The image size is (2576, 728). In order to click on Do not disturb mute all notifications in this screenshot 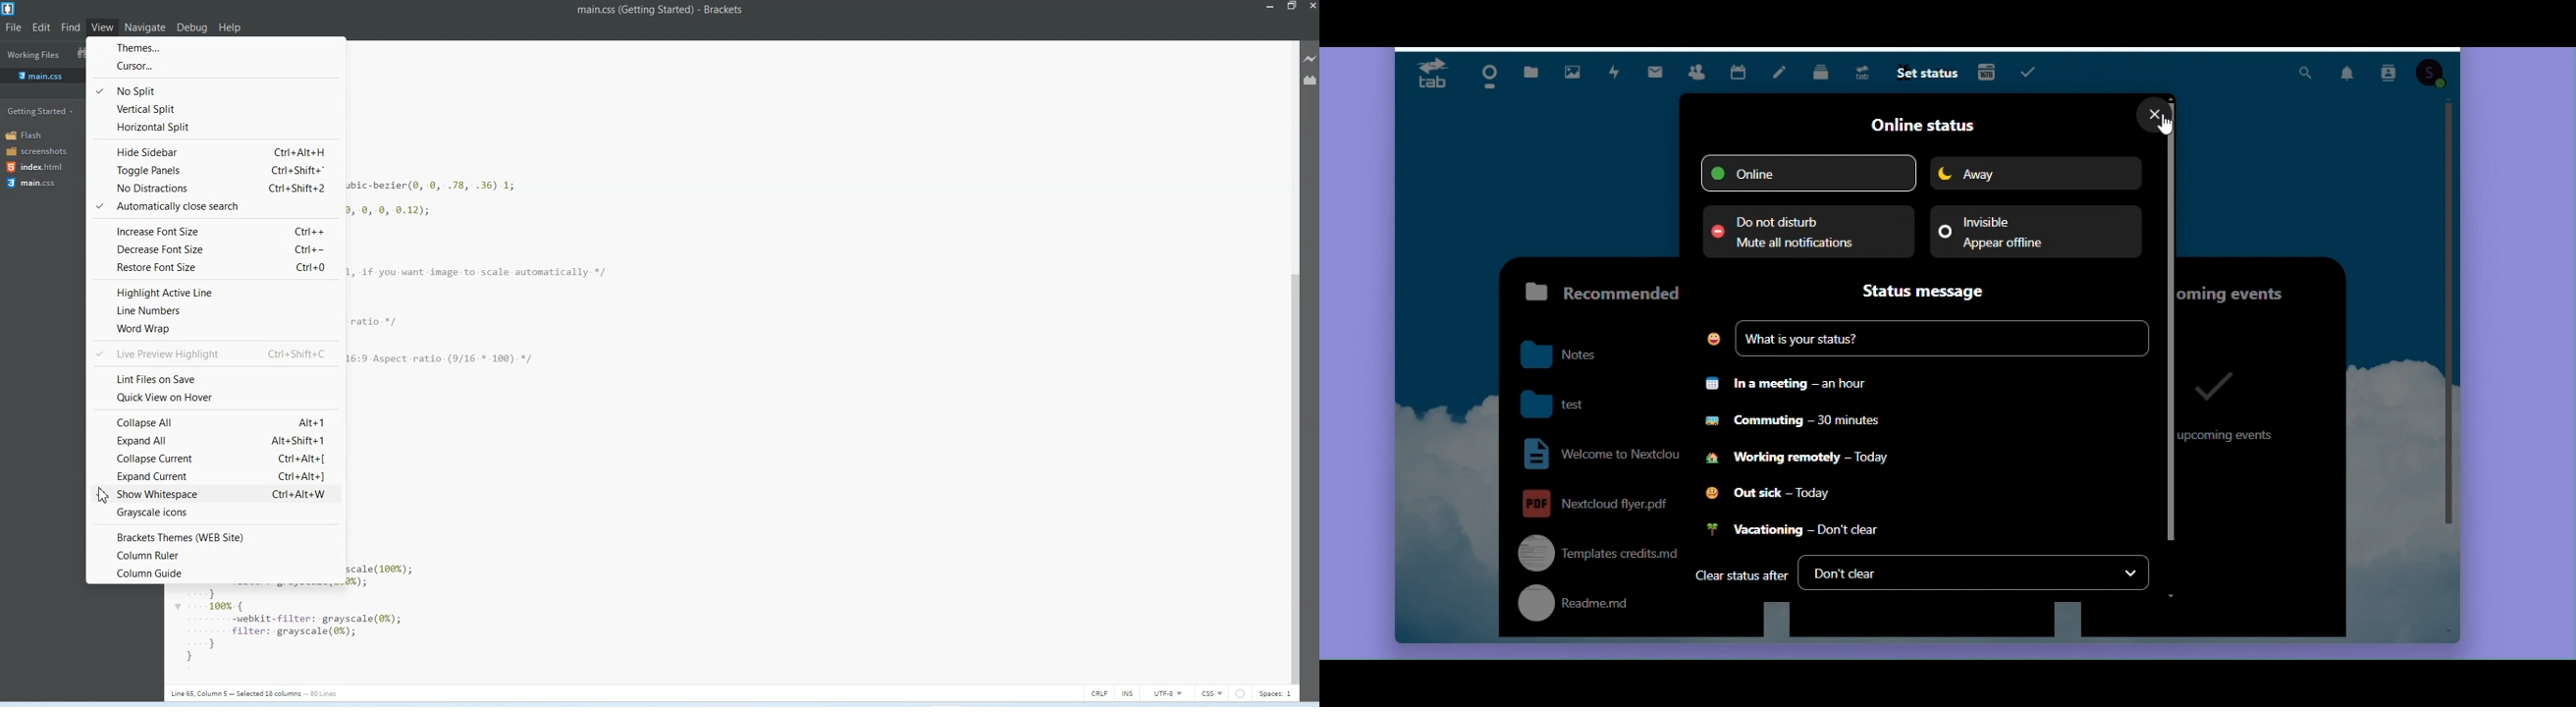, I will do `click(1807, 232)`.